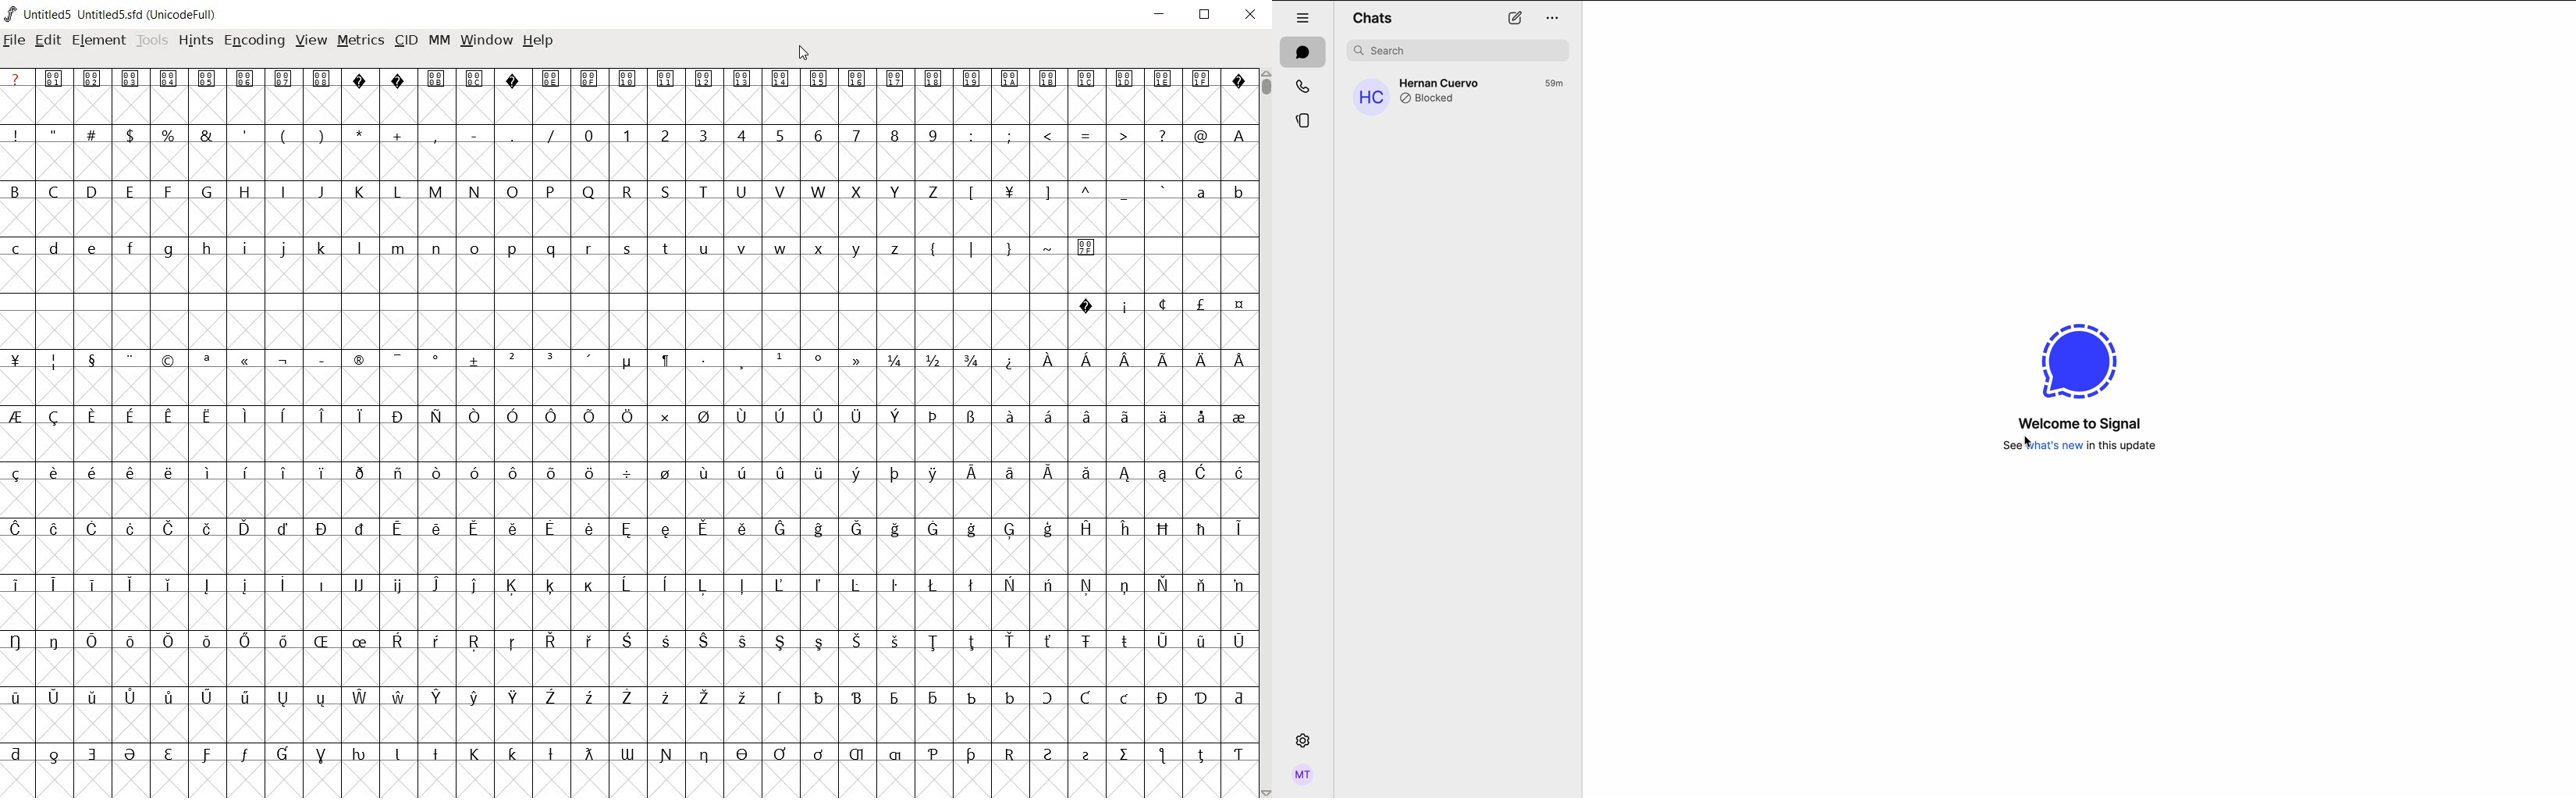 This screenshot has height=812, width=2576. Describe the element at coordinates (89, 583) in the screenshot. I see `Symbol` at that location.